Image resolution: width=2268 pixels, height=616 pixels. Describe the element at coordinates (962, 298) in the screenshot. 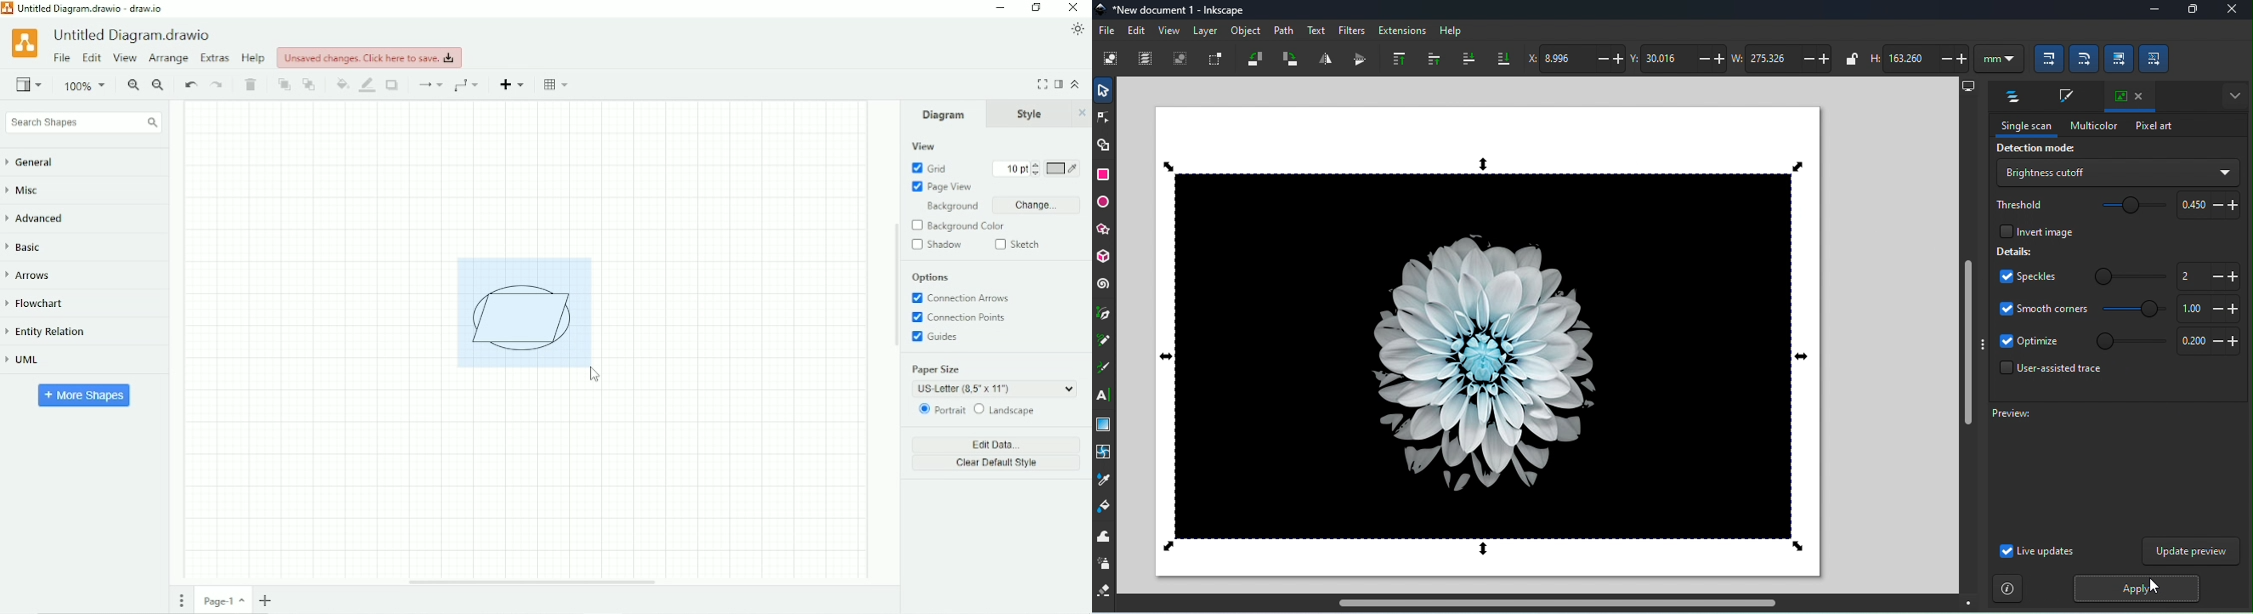

I see `Connection Arrows` at that location.